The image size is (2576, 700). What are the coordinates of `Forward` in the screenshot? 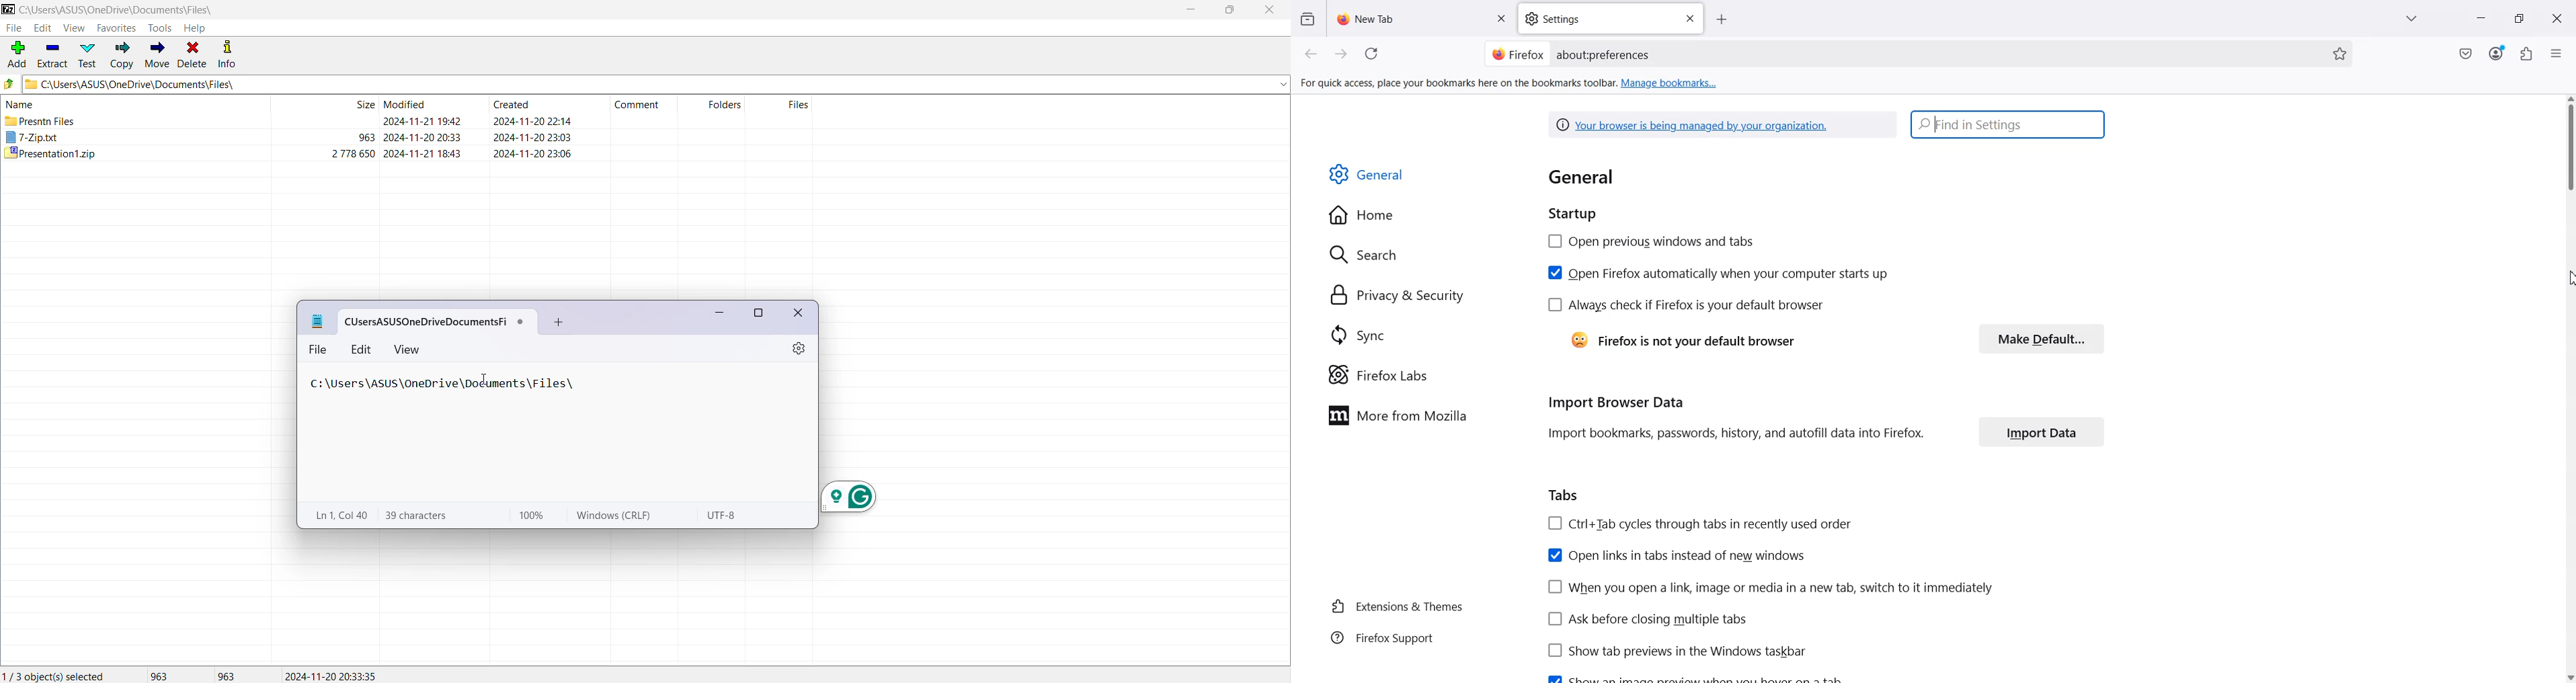 It's located at (1342, 54).